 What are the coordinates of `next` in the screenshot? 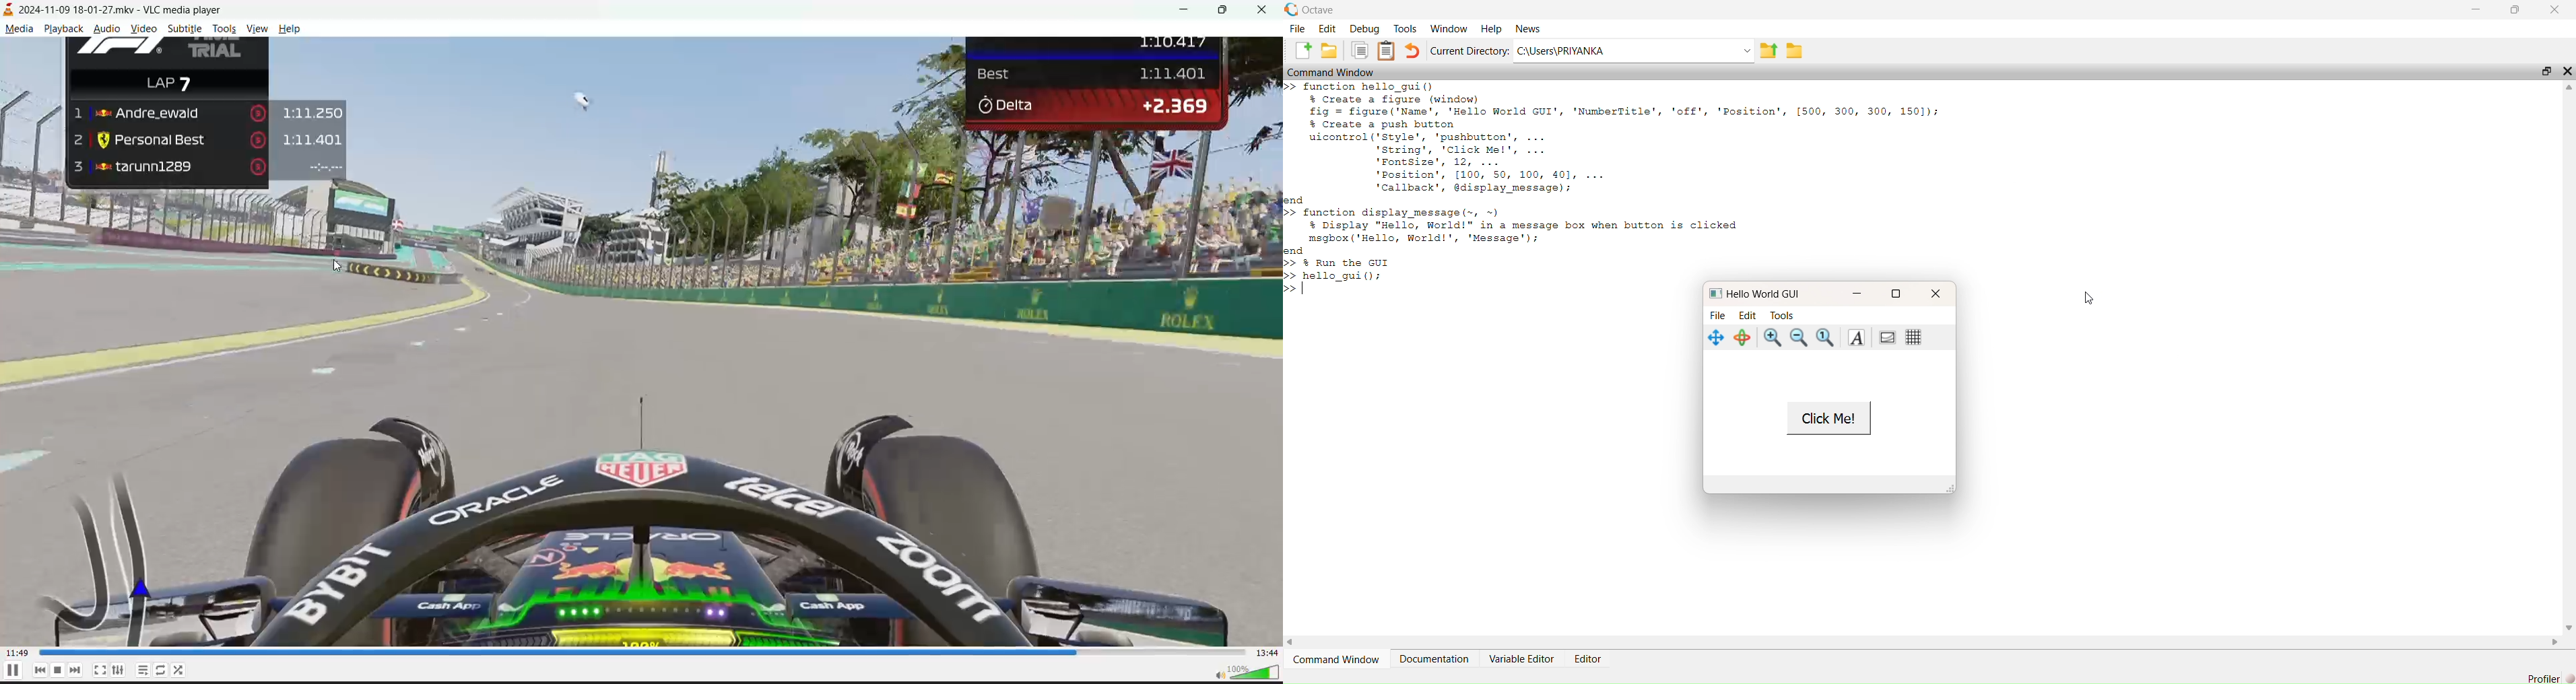 It's located at (76, 668).